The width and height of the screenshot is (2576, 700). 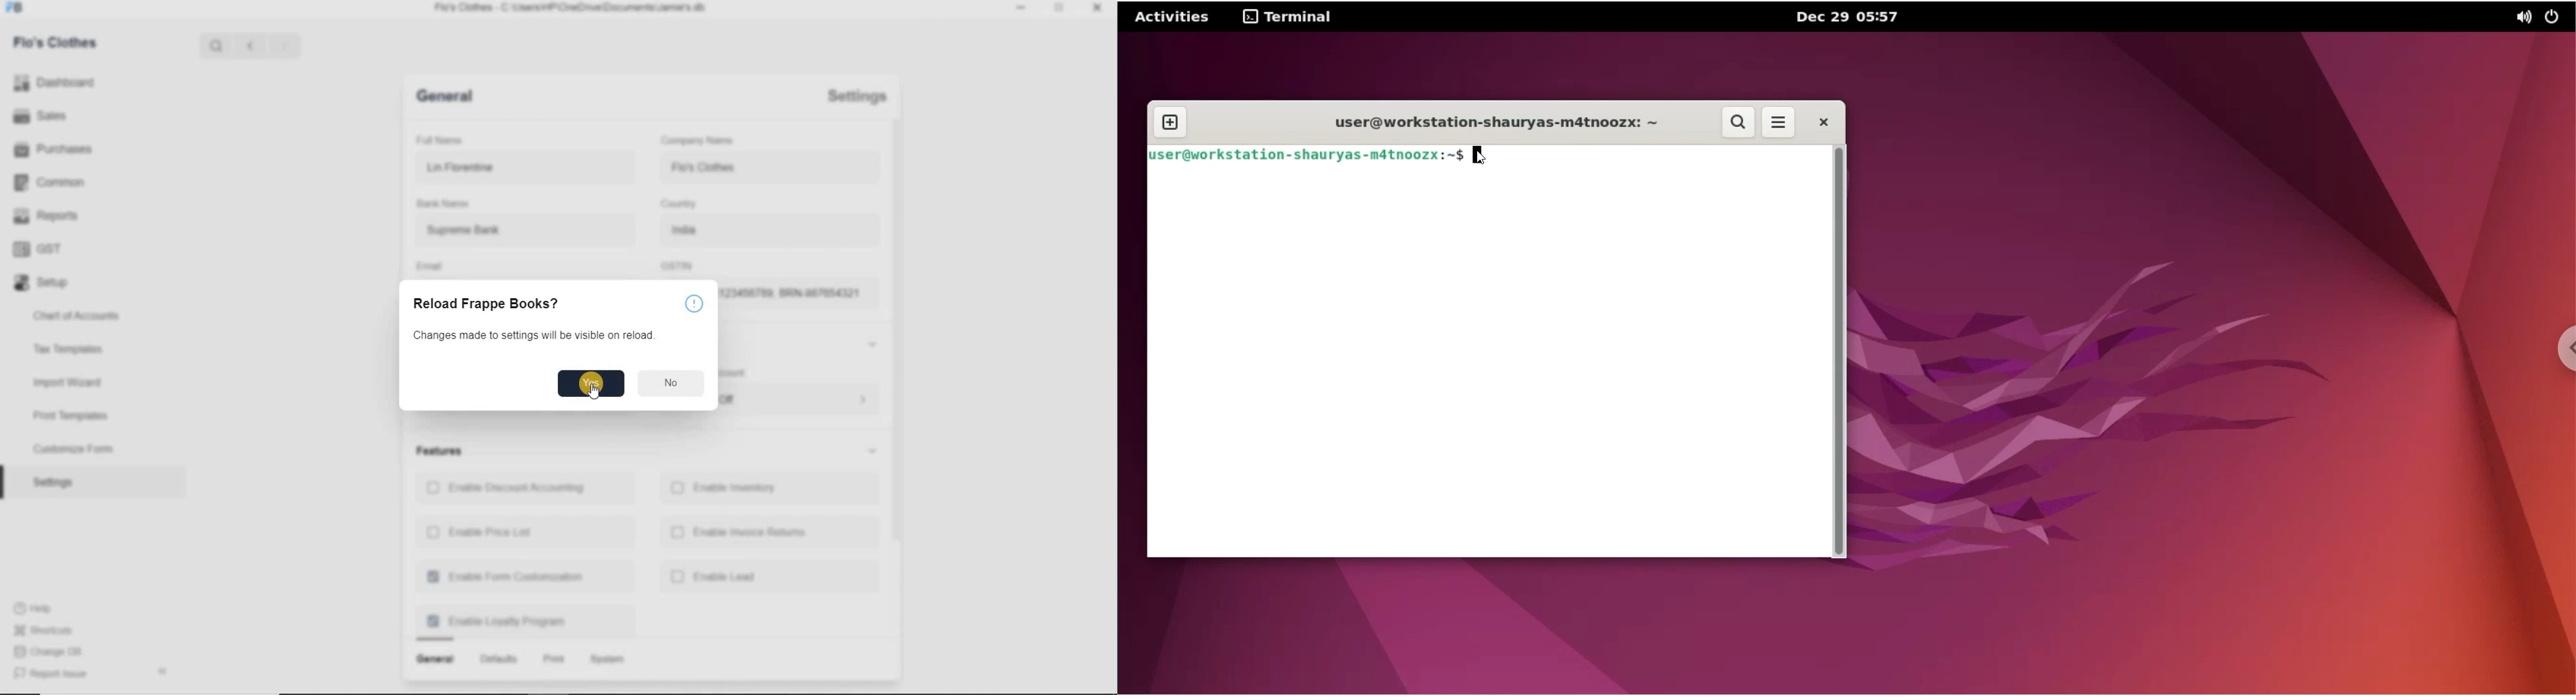 What do you see at coordinates (489, 306) in the screenshot?
I see `Reload Frappe Books?` at bounding box center [489, 306].